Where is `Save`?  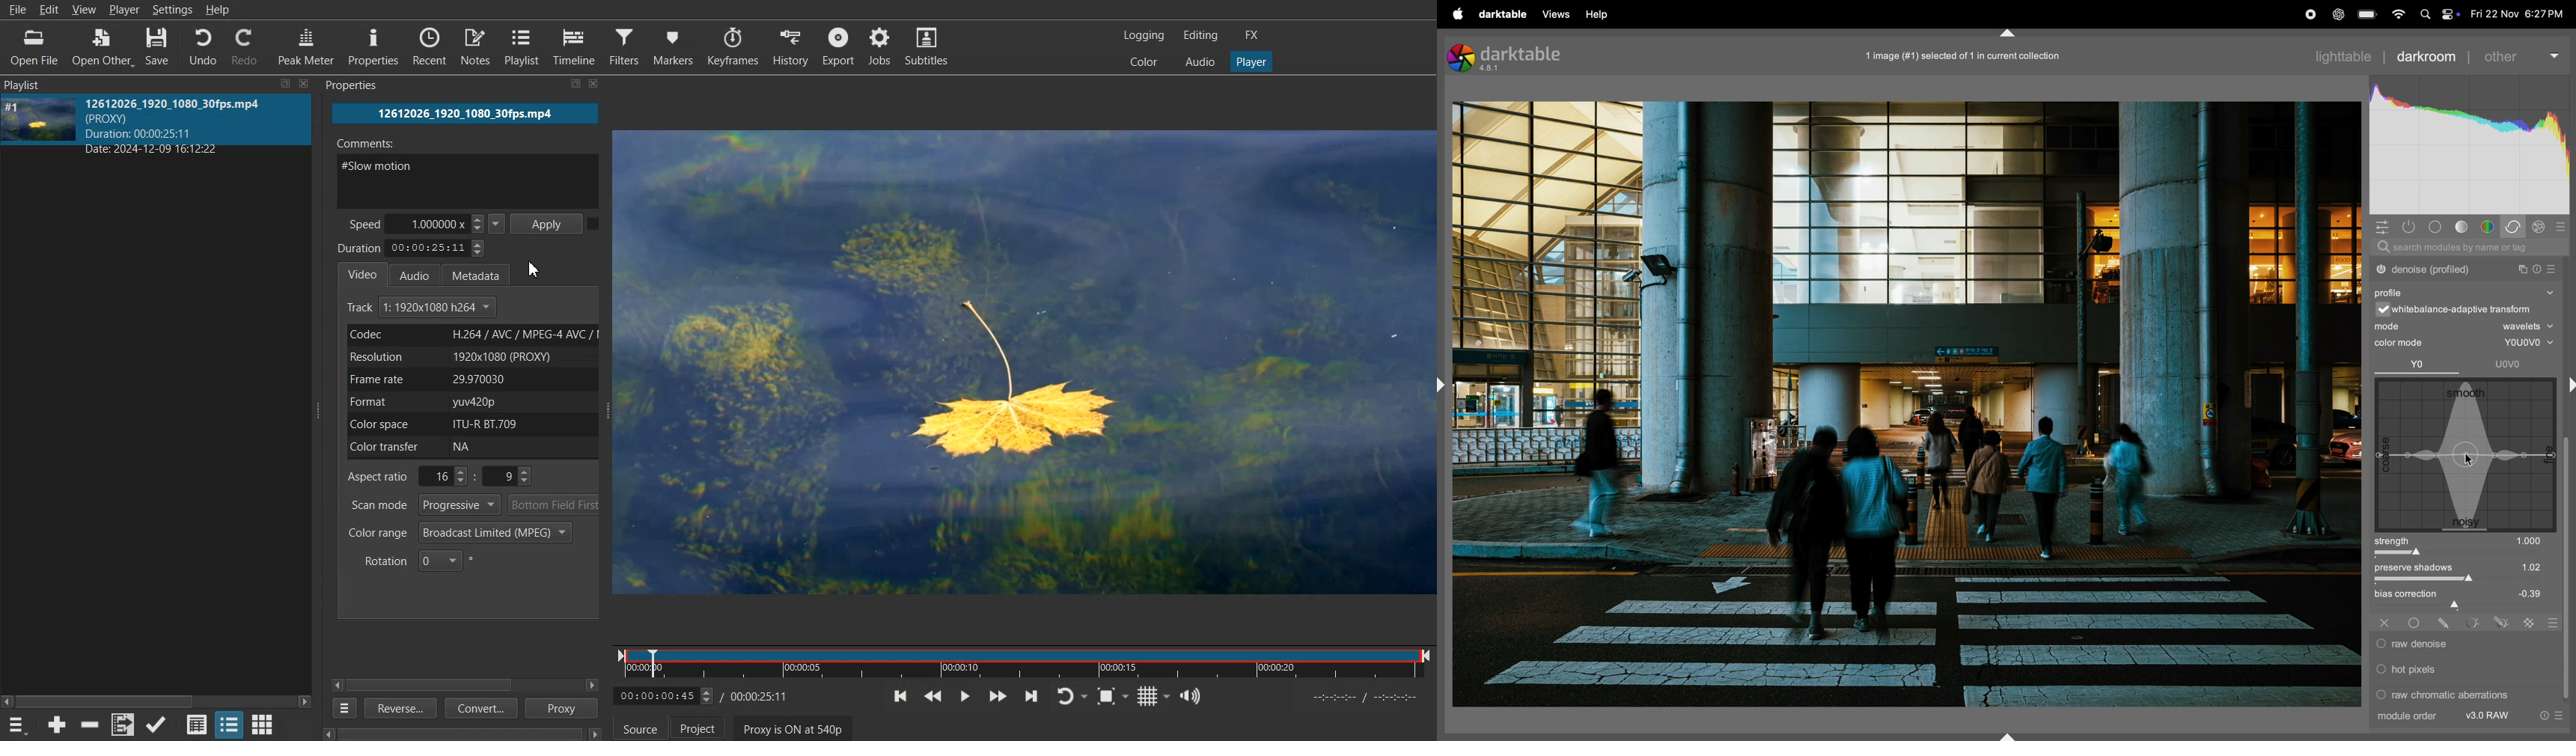 Save is located at coordinates (158, 46).